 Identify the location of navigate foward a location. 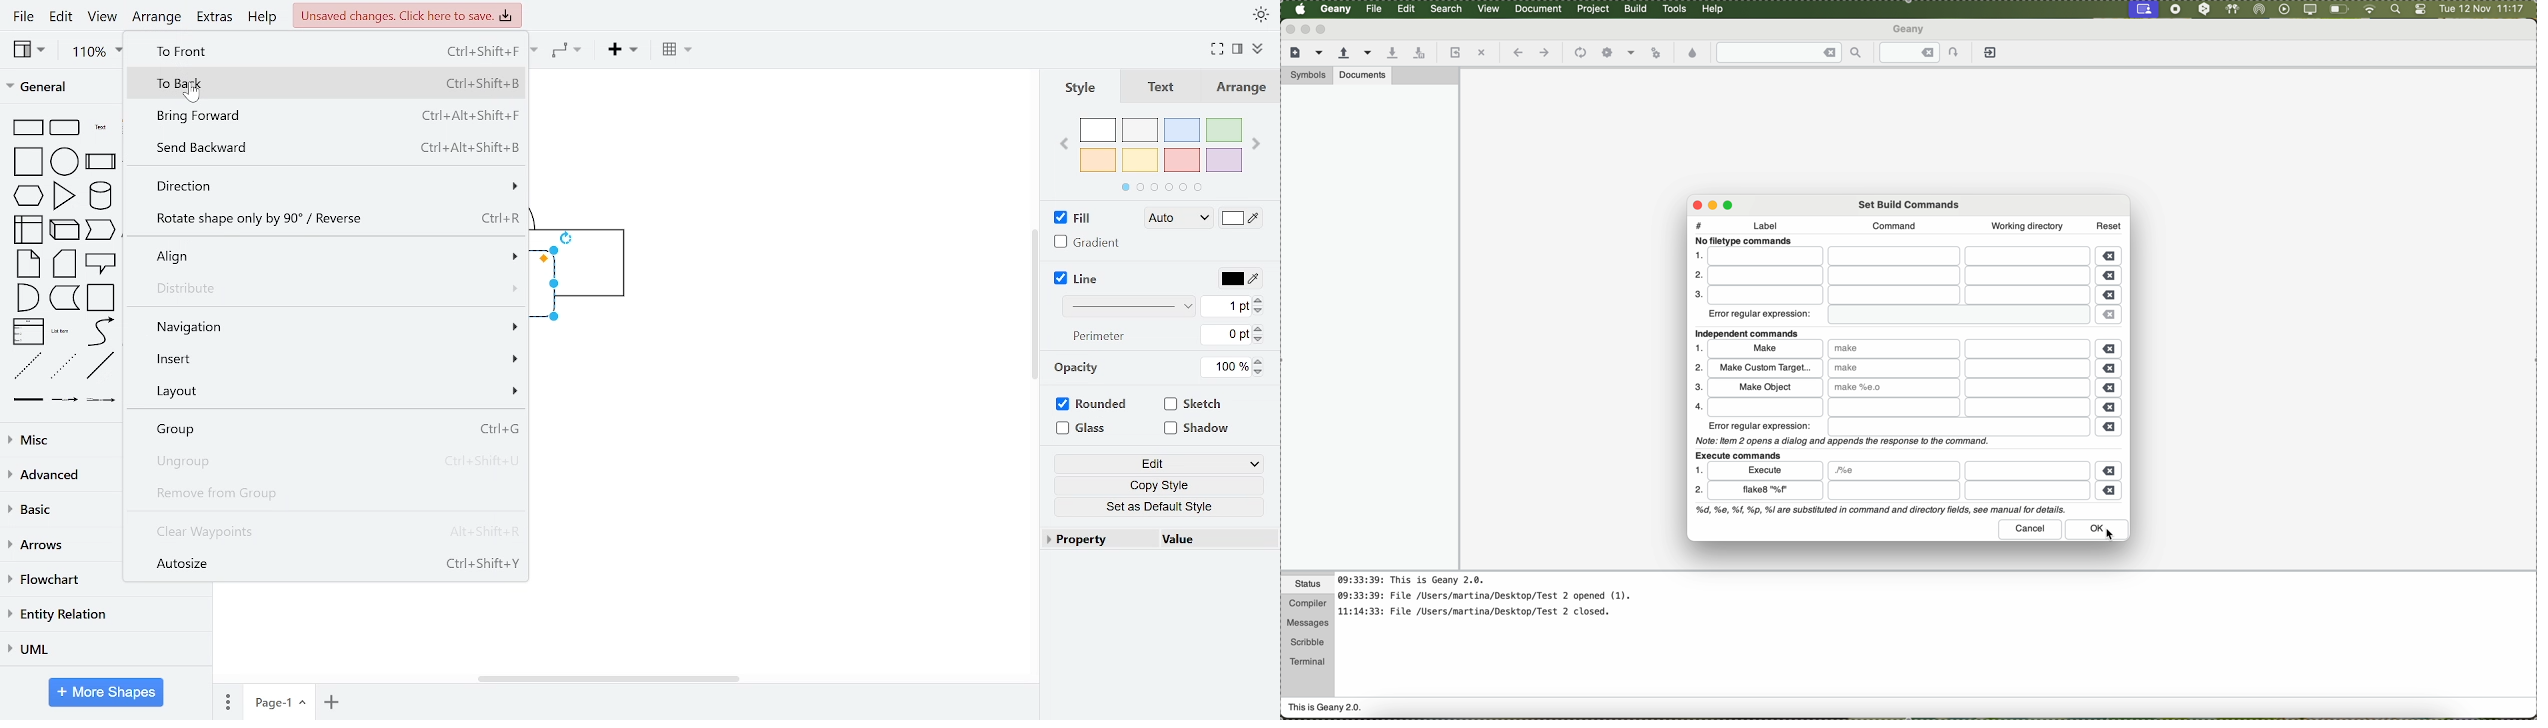
(1543, 53).